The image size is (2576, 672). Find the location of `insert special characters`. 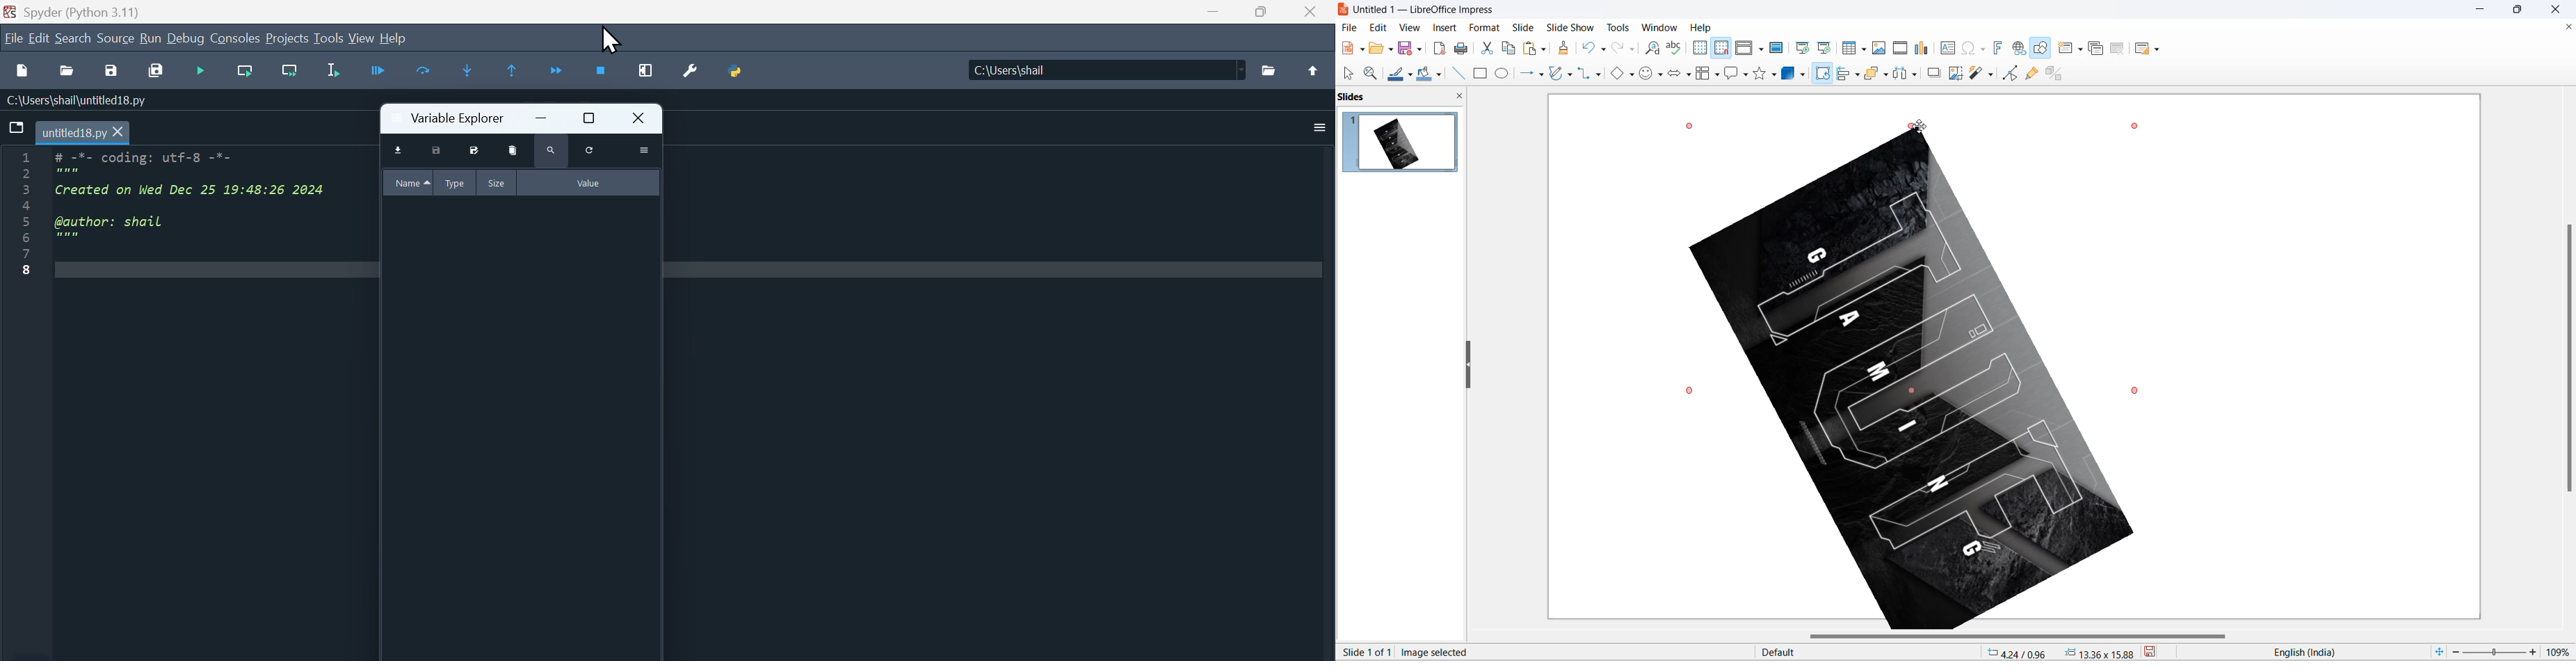

insert special characters is located at coordinates (1966, 47).